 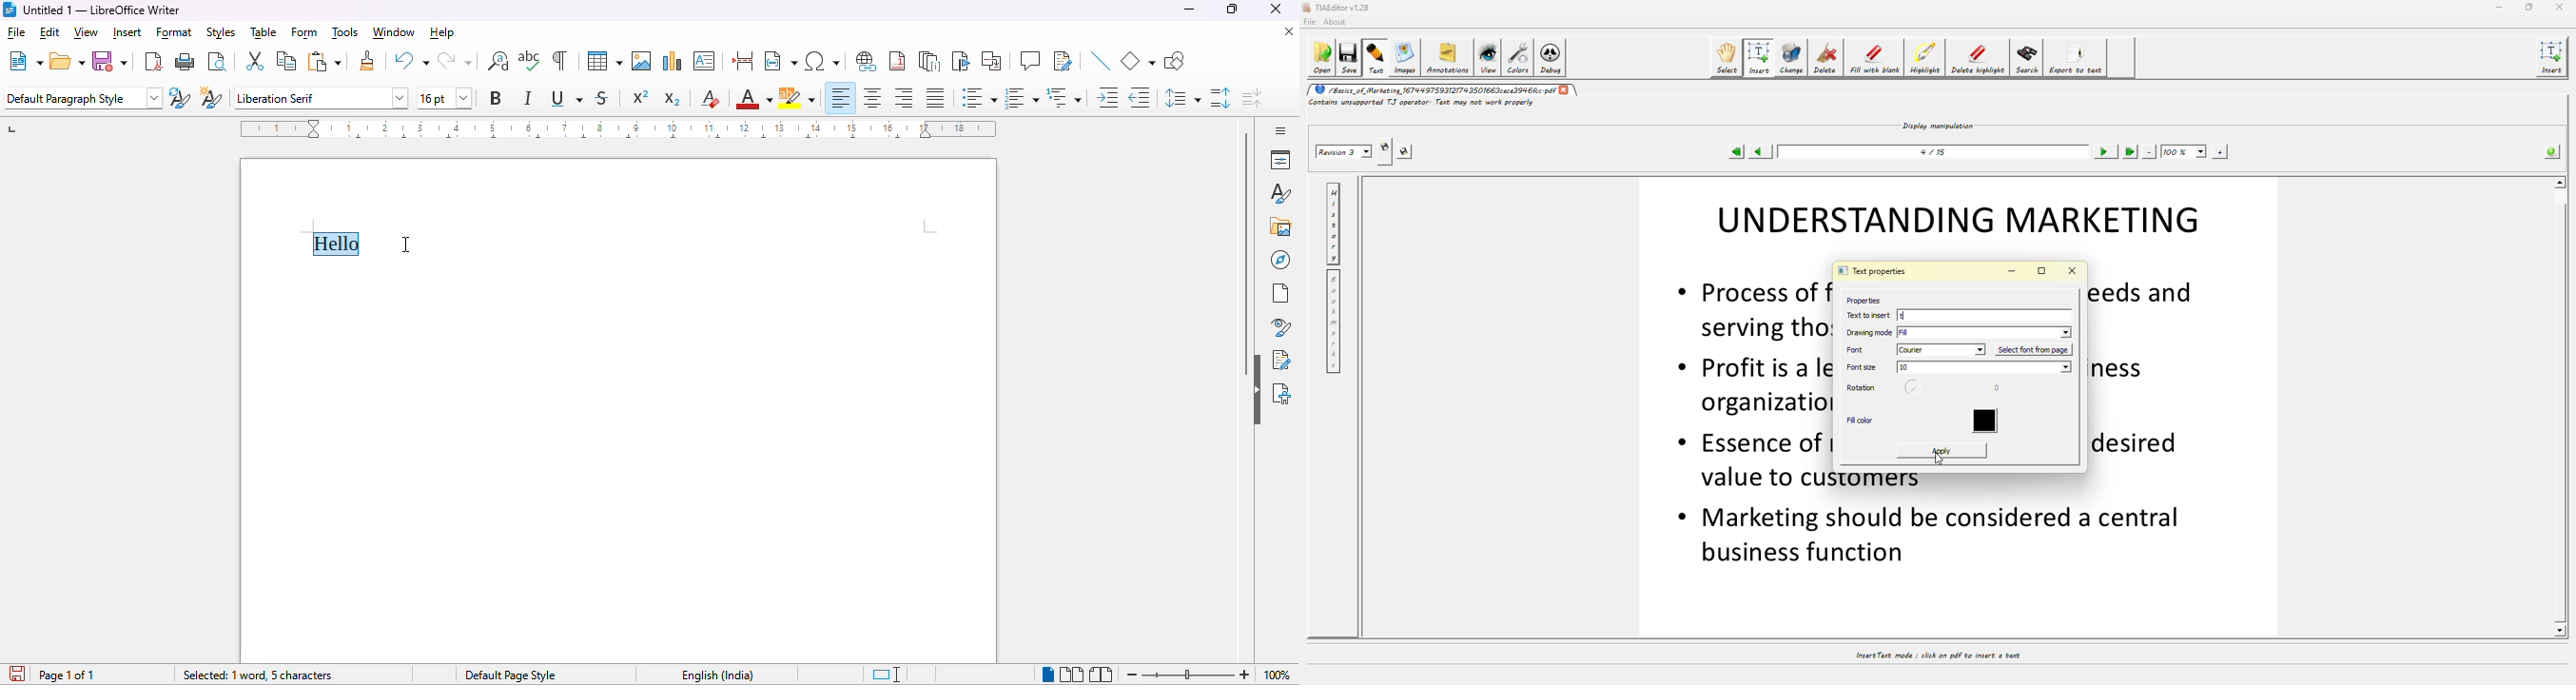 What do you see at coordinates (1280, 194) in the screenshot?
I see `styles` at bounding box center [1280, 194].